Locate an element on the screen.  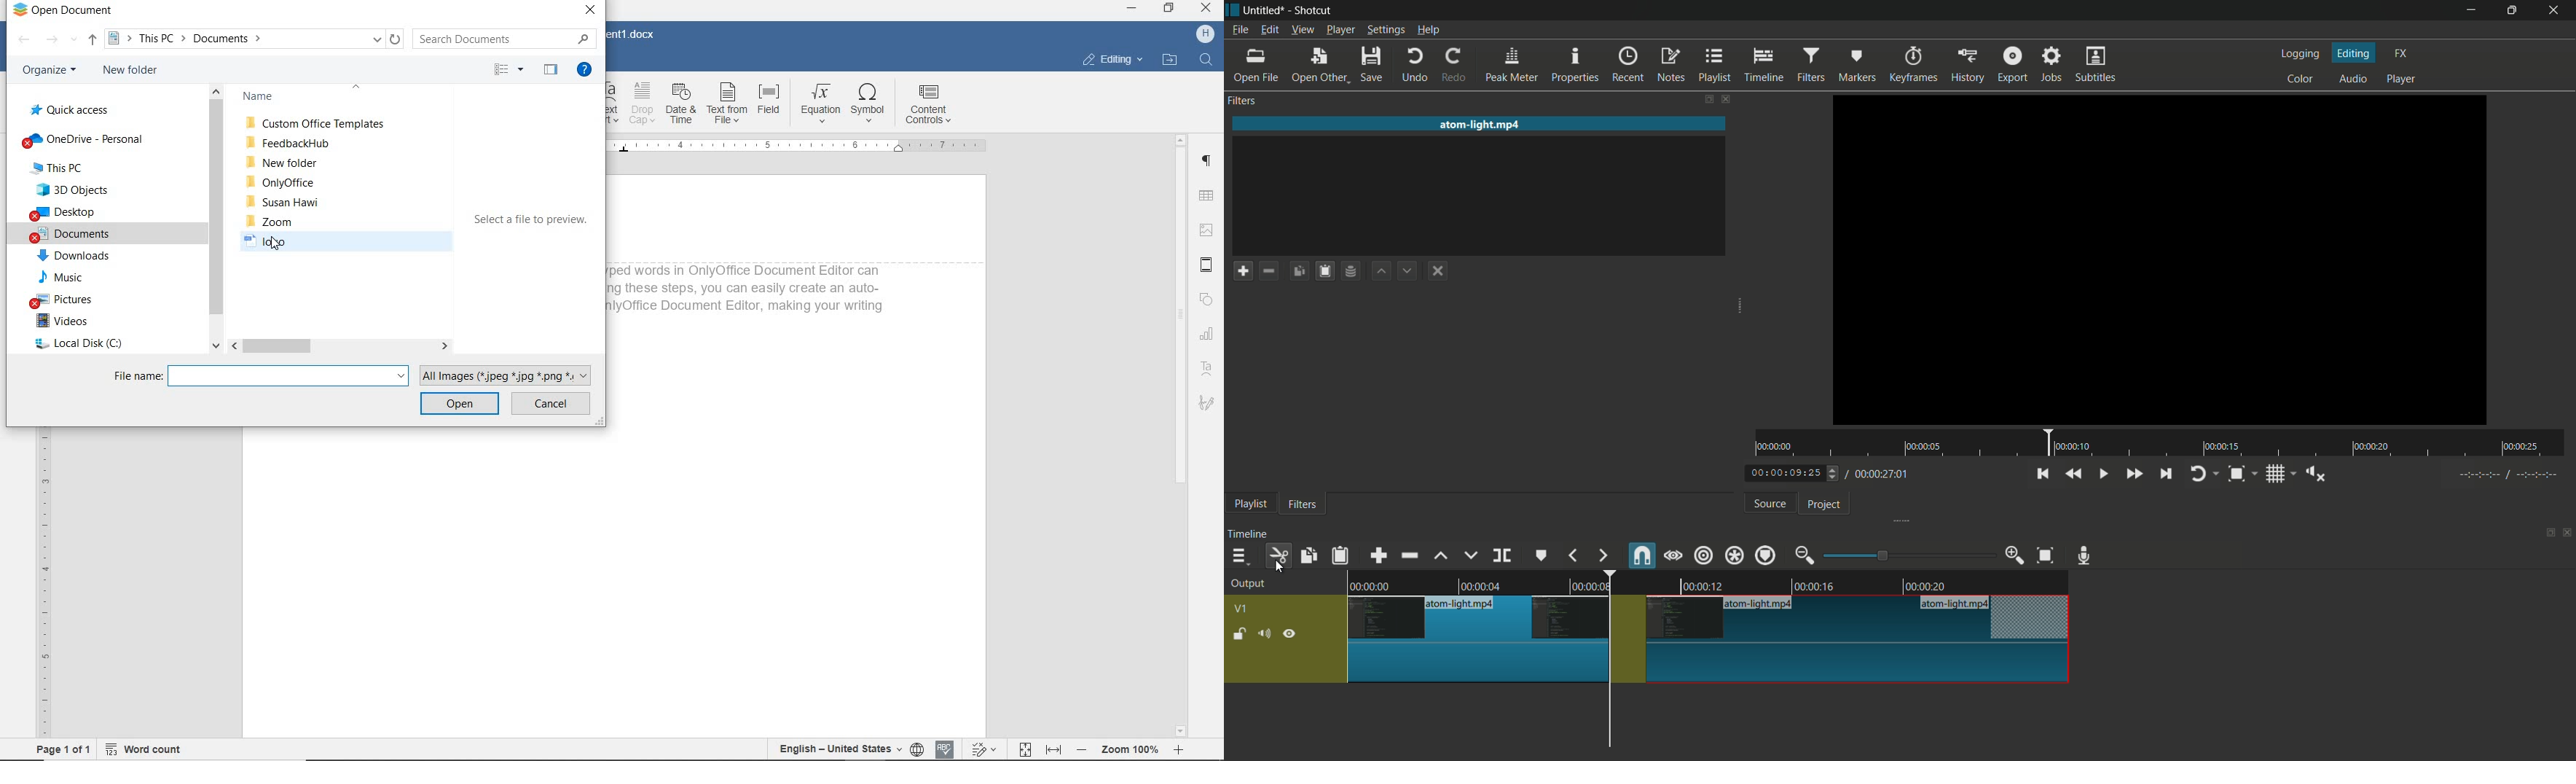
hide is located at coordinates (1291, 633).